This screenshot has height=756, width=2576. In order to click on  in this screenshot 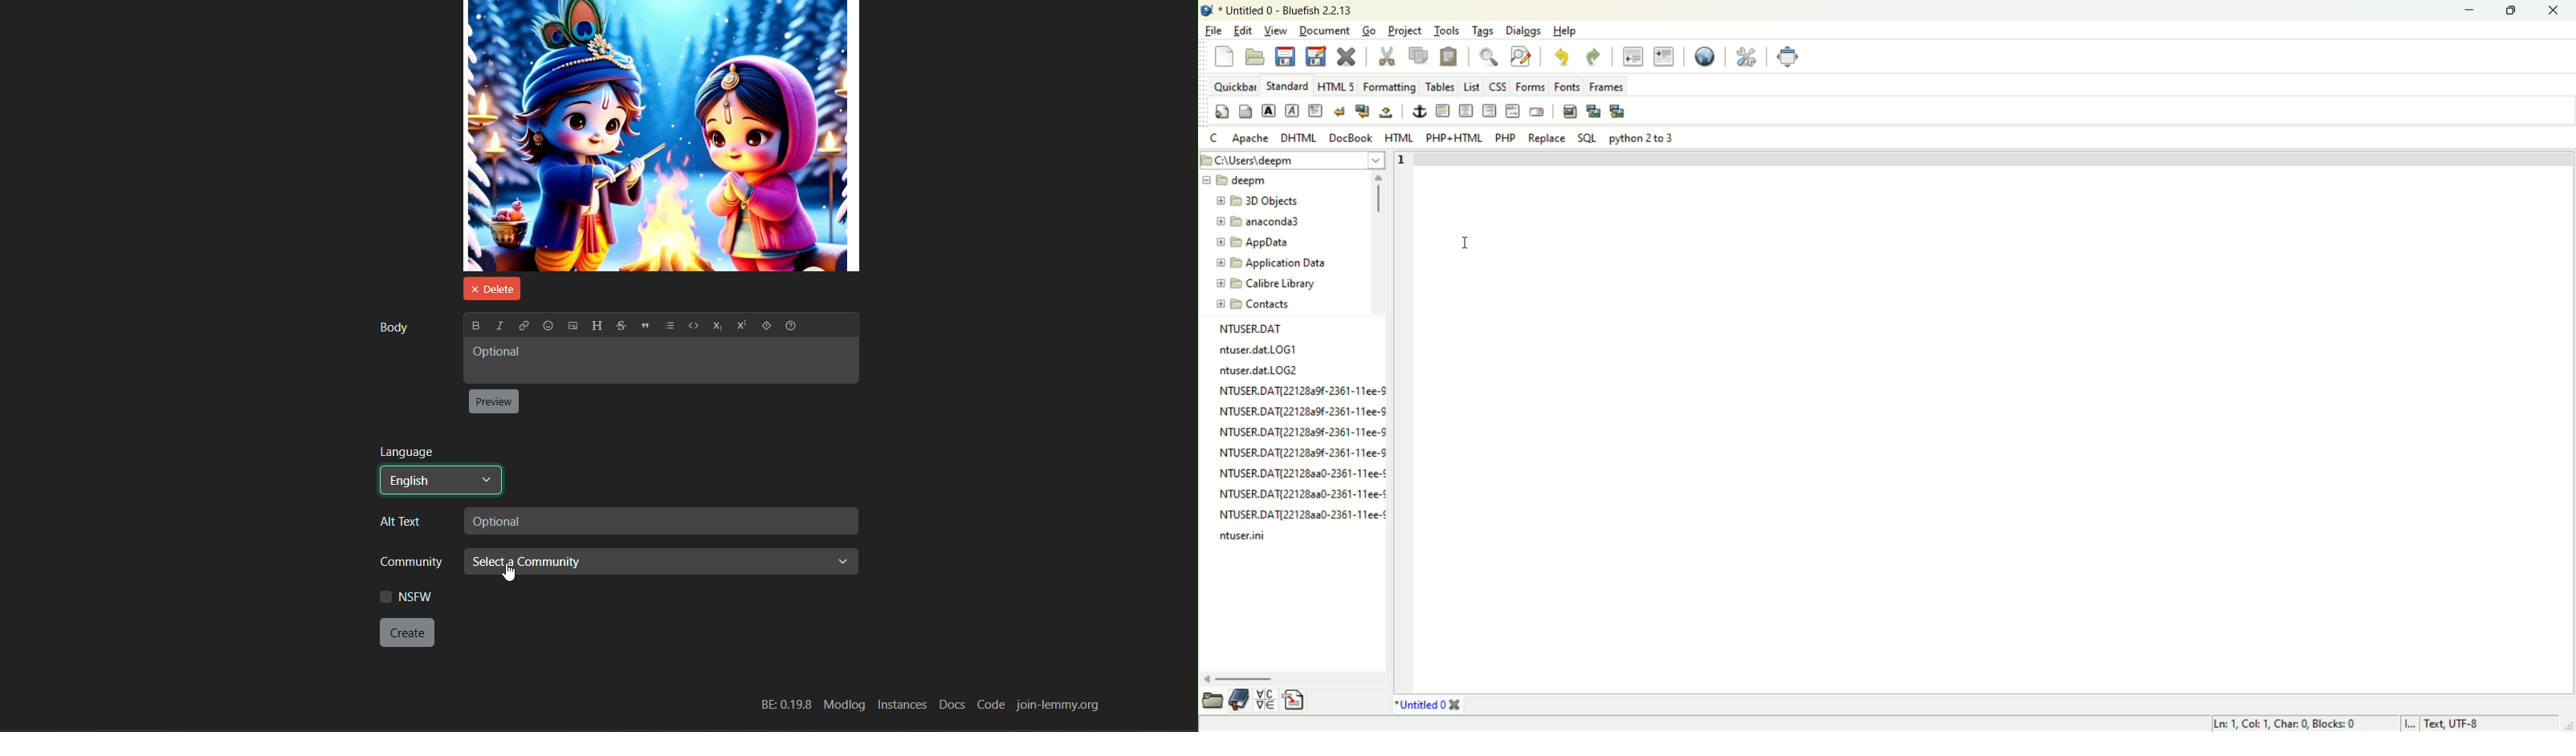, I will do `click(765, 327)`.